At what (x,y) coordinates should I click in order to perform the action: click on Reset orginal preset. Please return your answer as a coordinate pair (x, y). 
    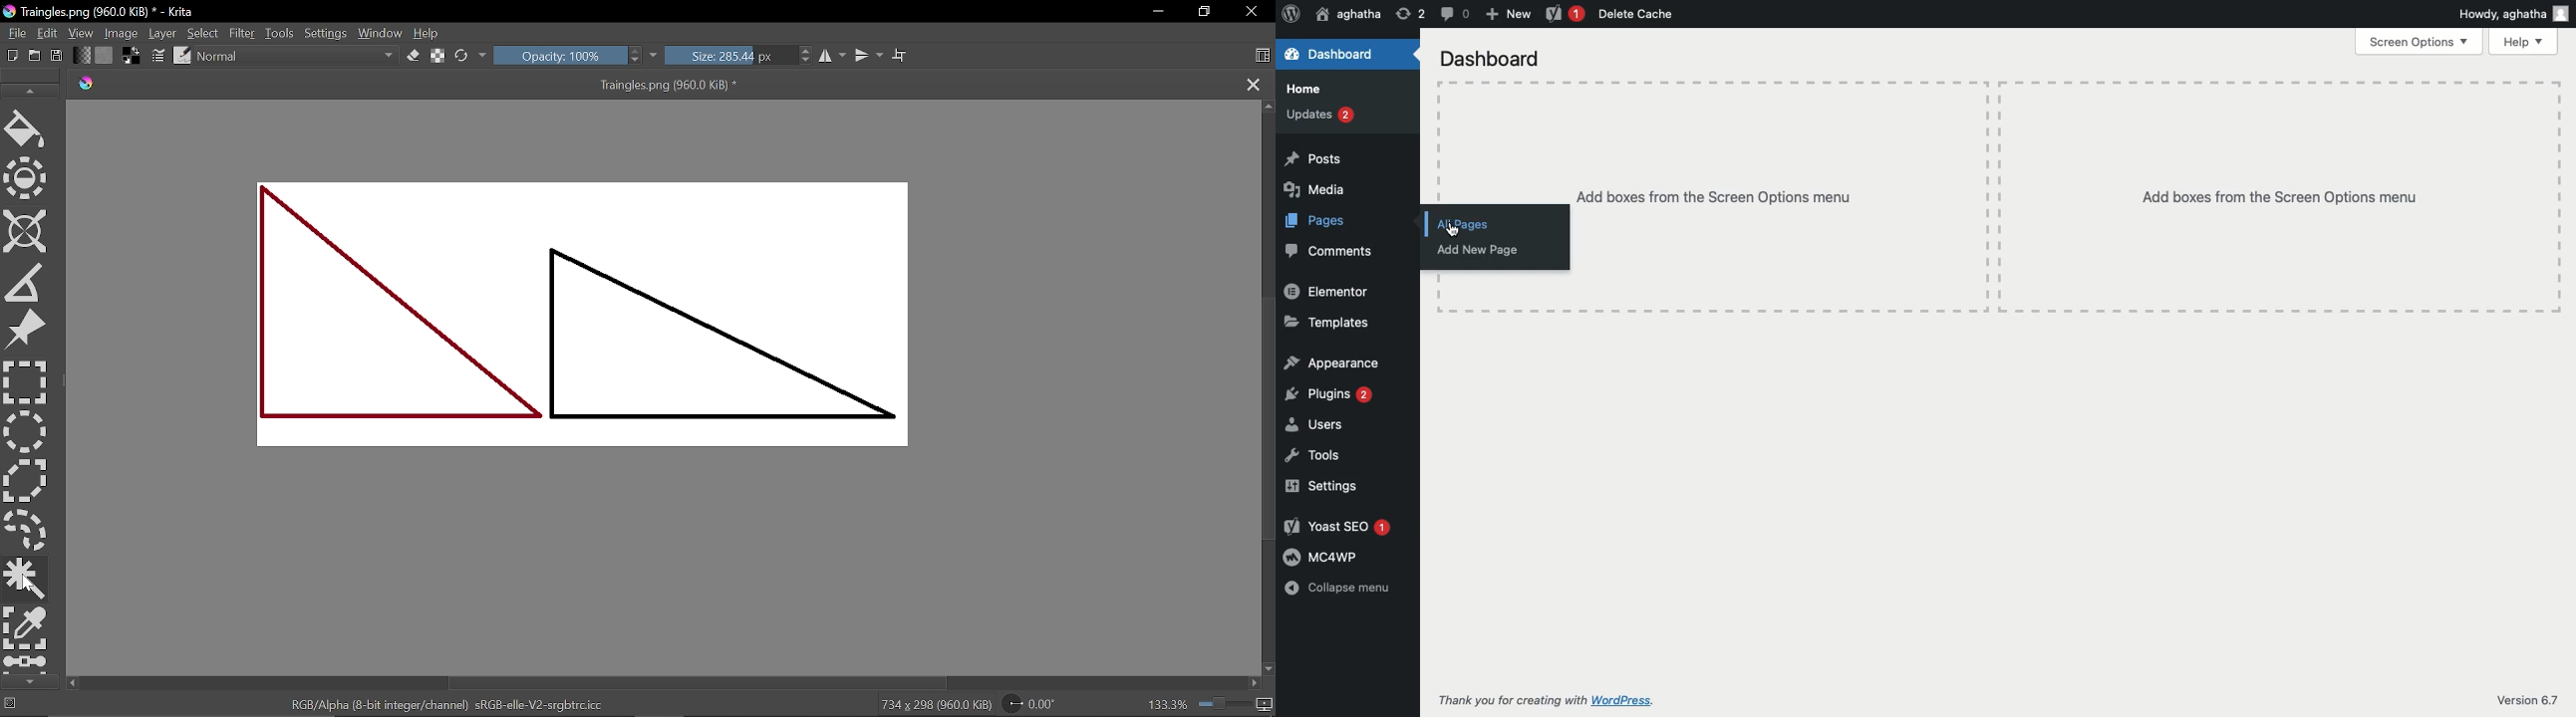
    Looking at the image, I should click on (462, 55).